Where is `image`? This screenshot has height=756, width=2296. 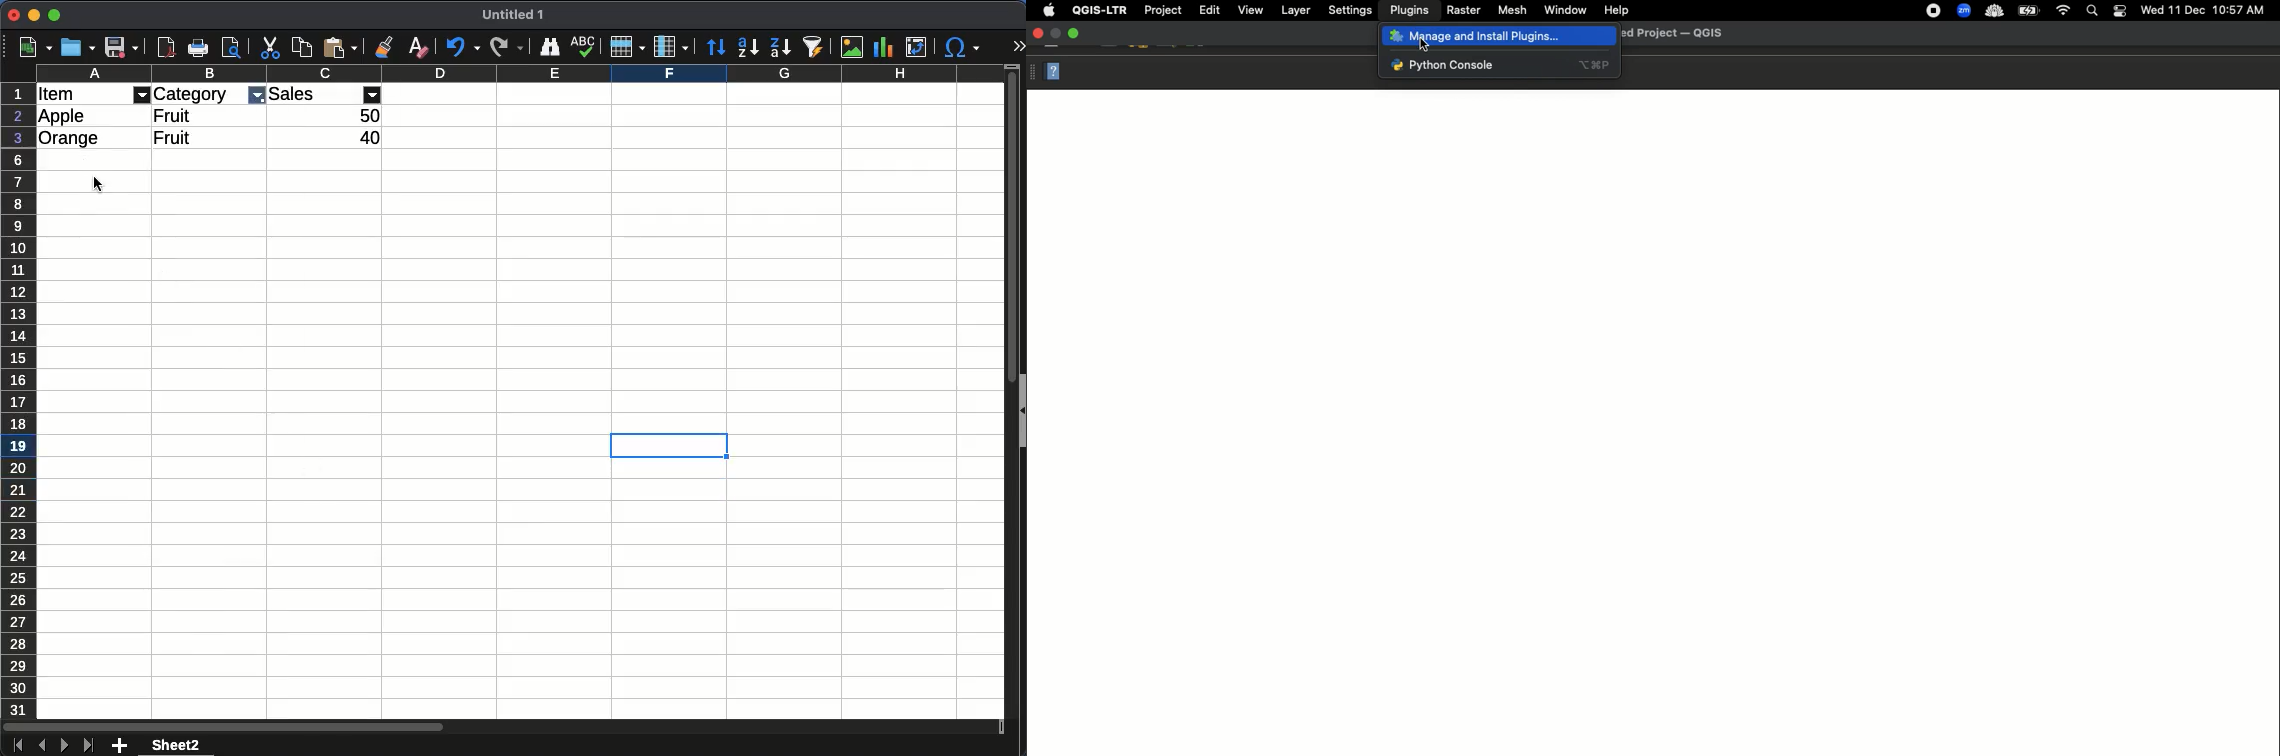 image is located at coordinates (853, 46).